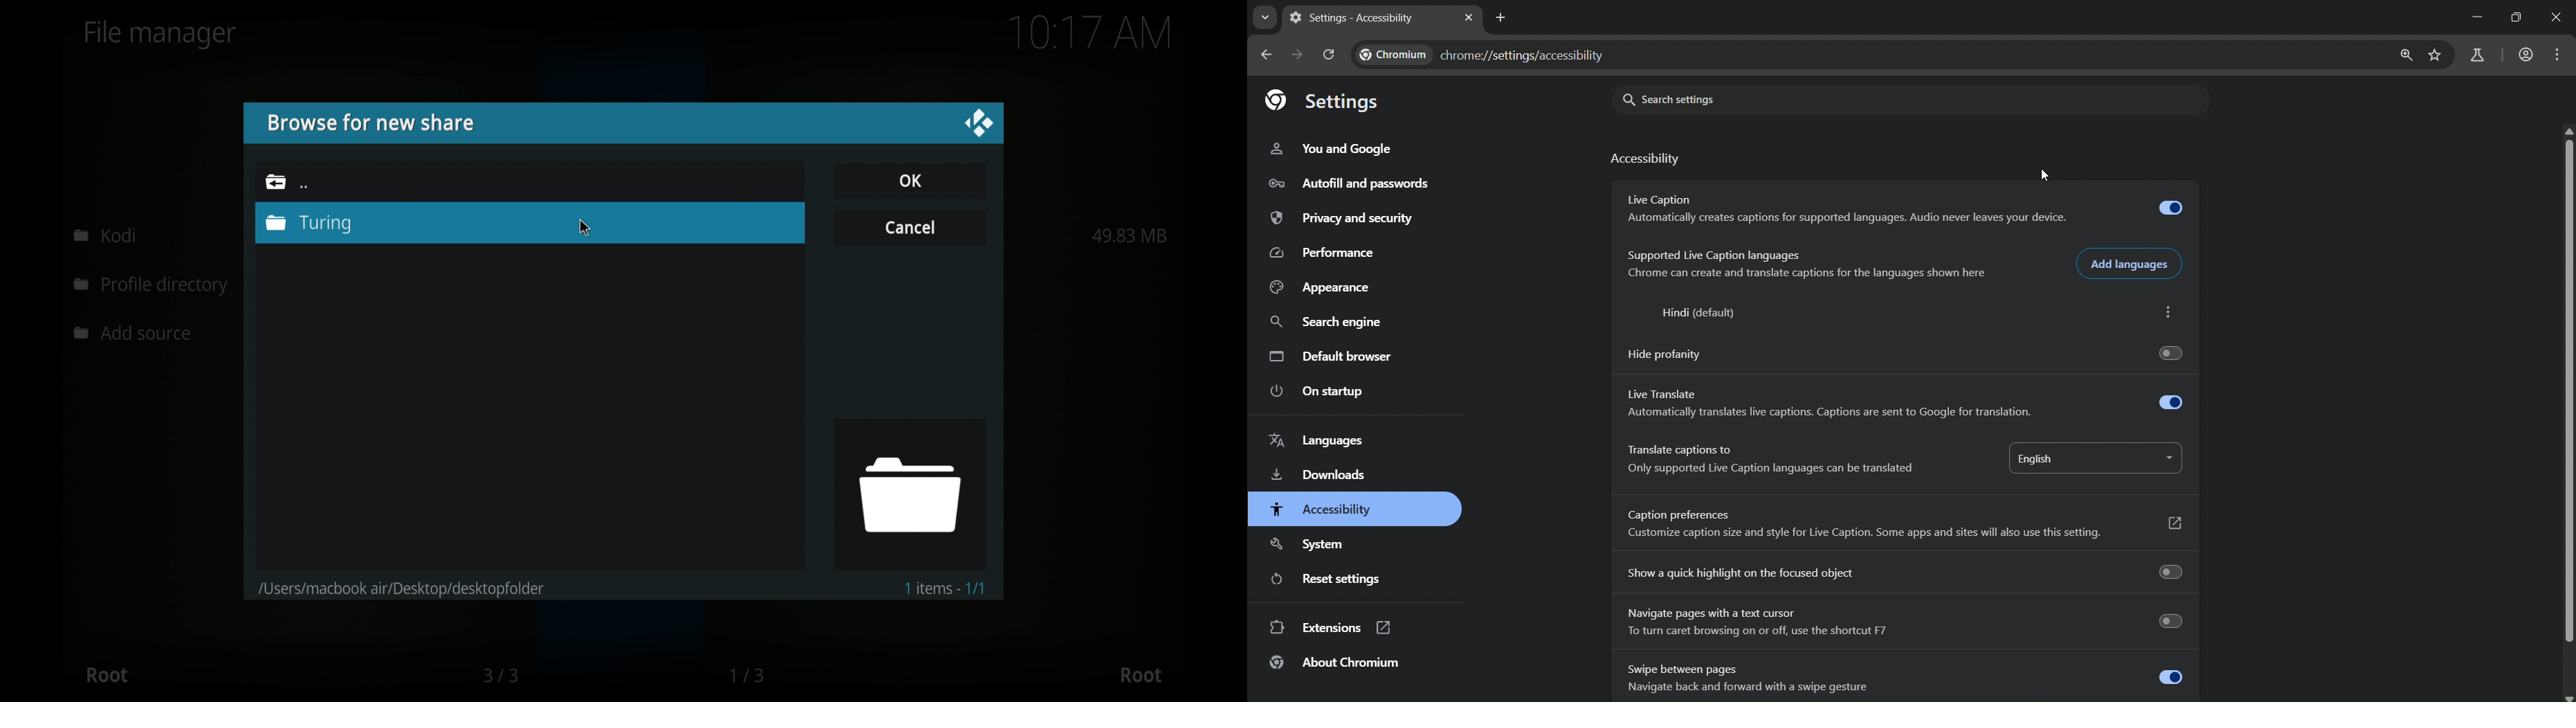  What do you see at coordinates (2159, 401) in the screenshot?
I see `Toogle` at bounding box center [2159, 401].